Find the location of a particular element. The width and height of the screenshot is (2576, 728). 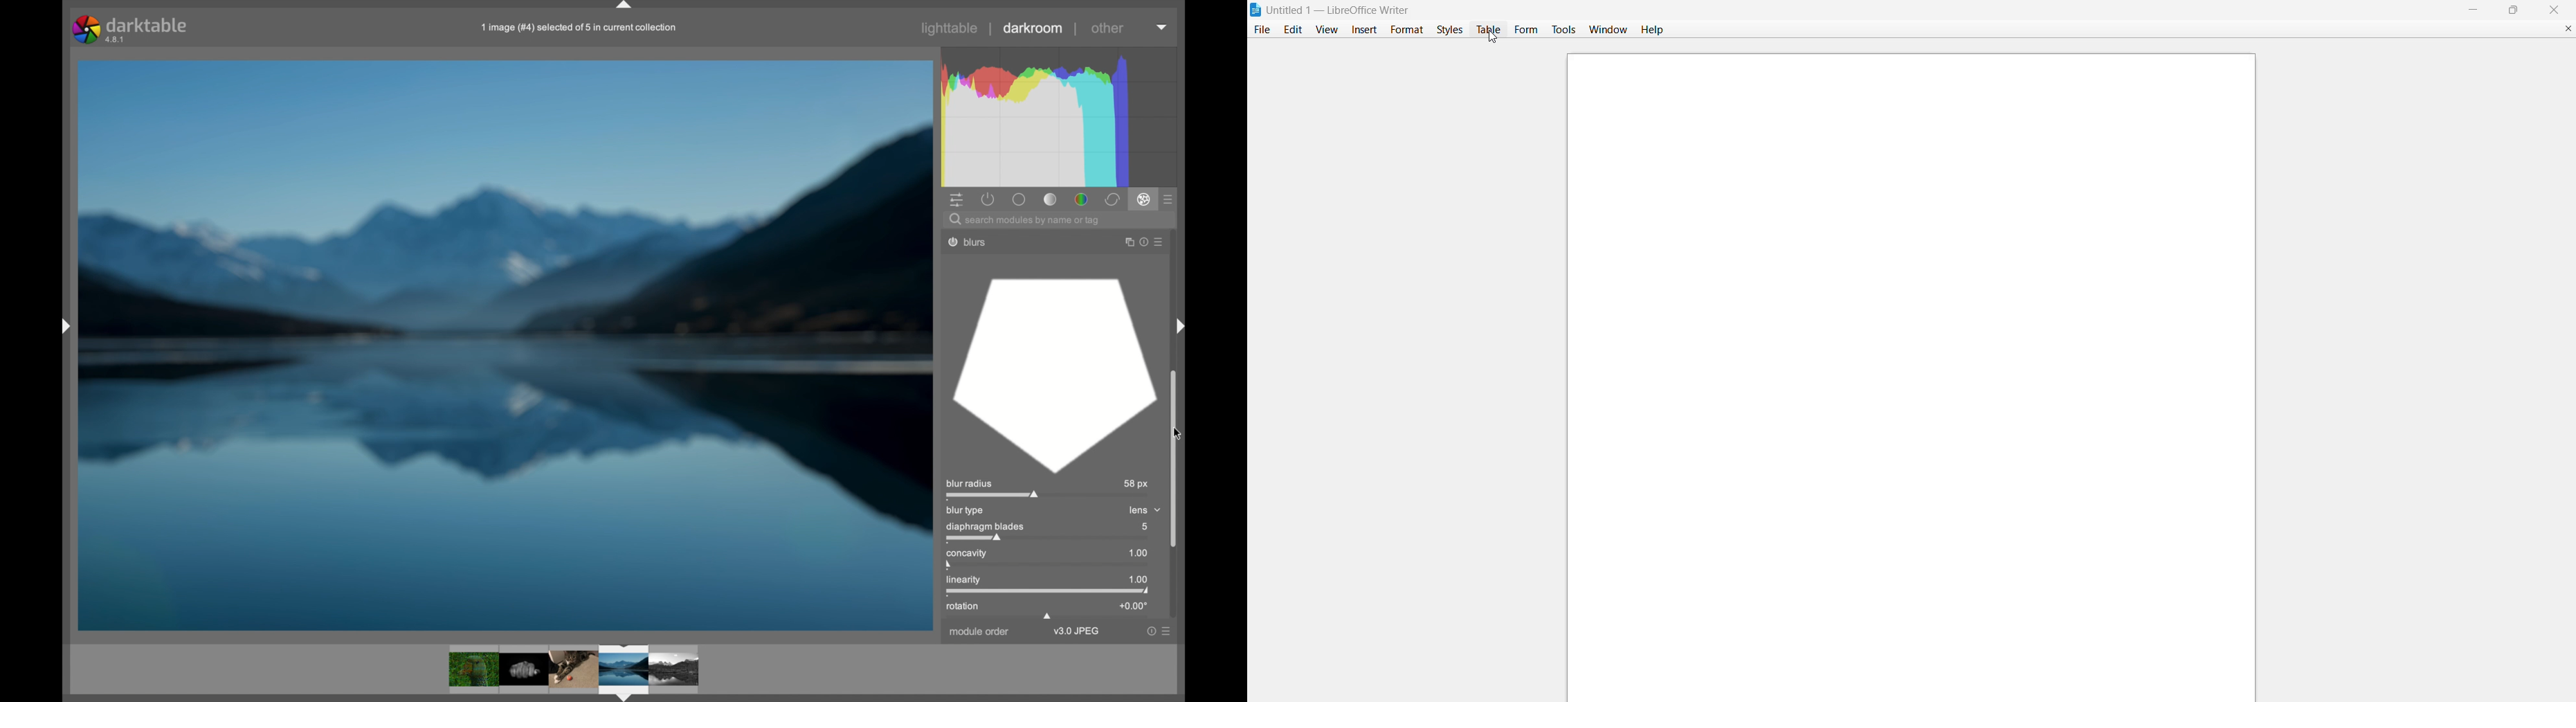

maximize is located at coordinates (2515, 10).